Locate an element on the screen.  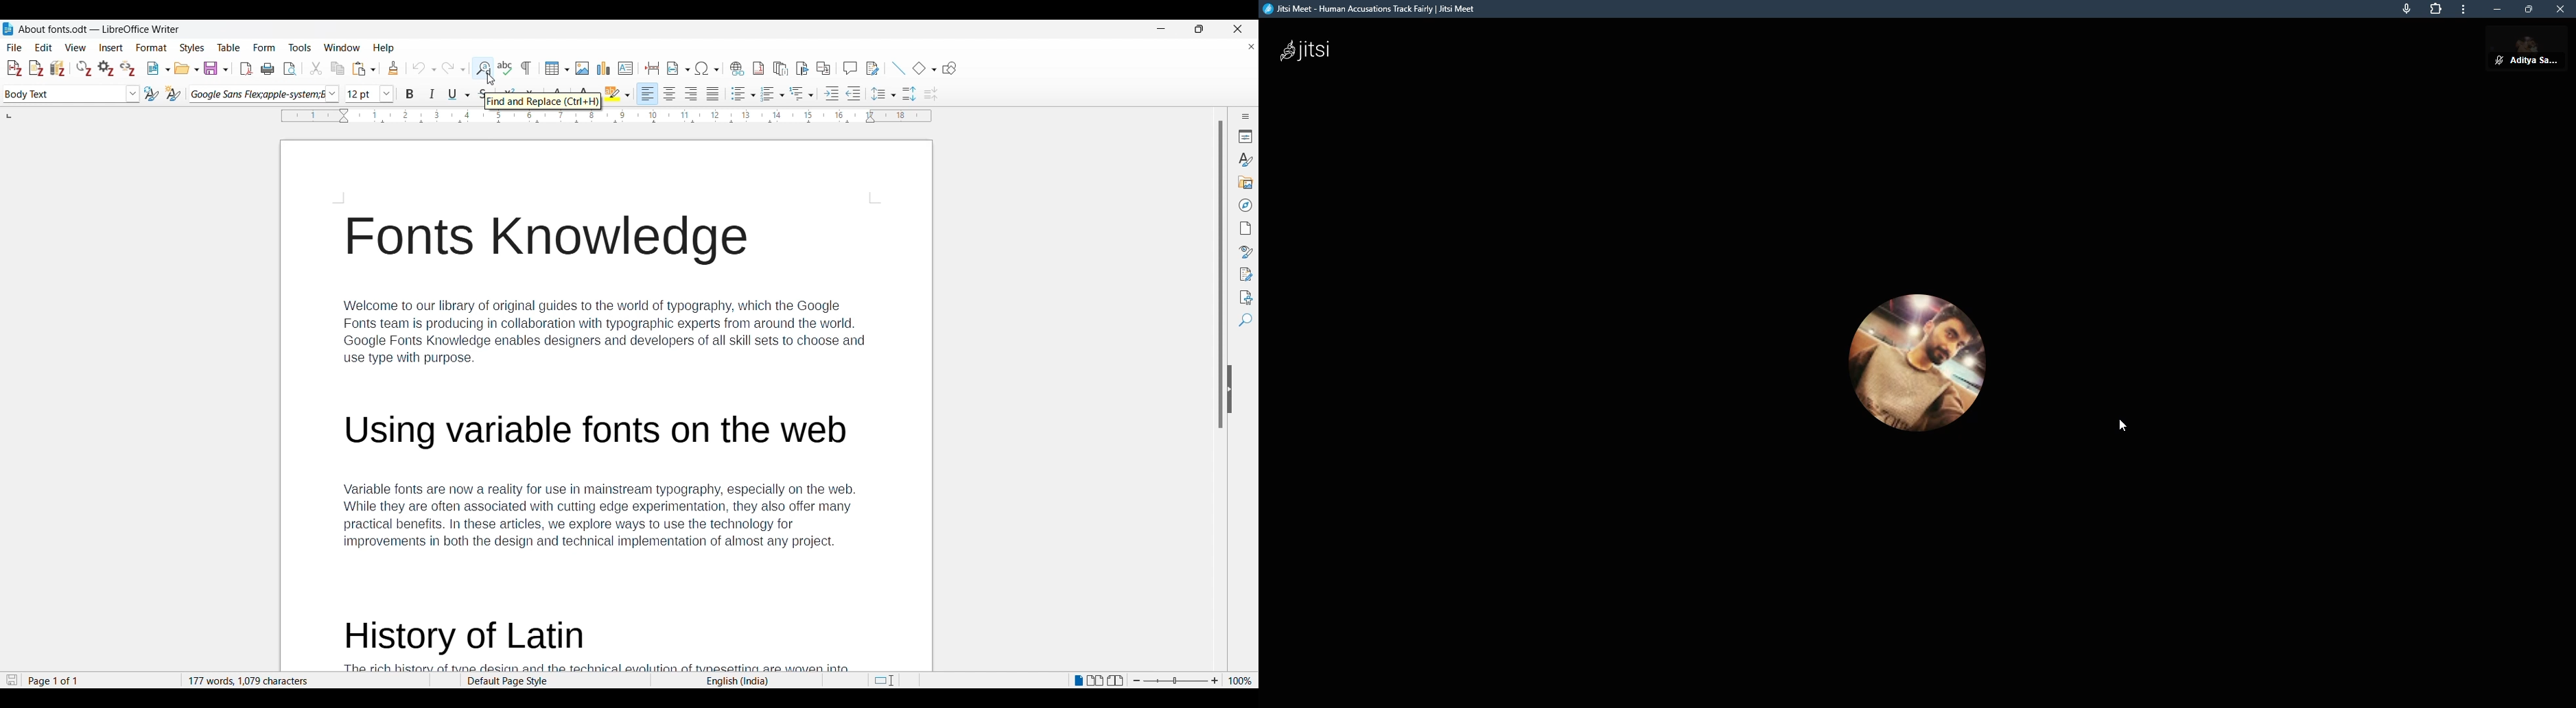
Table menu is located at coordinates (229, 47).